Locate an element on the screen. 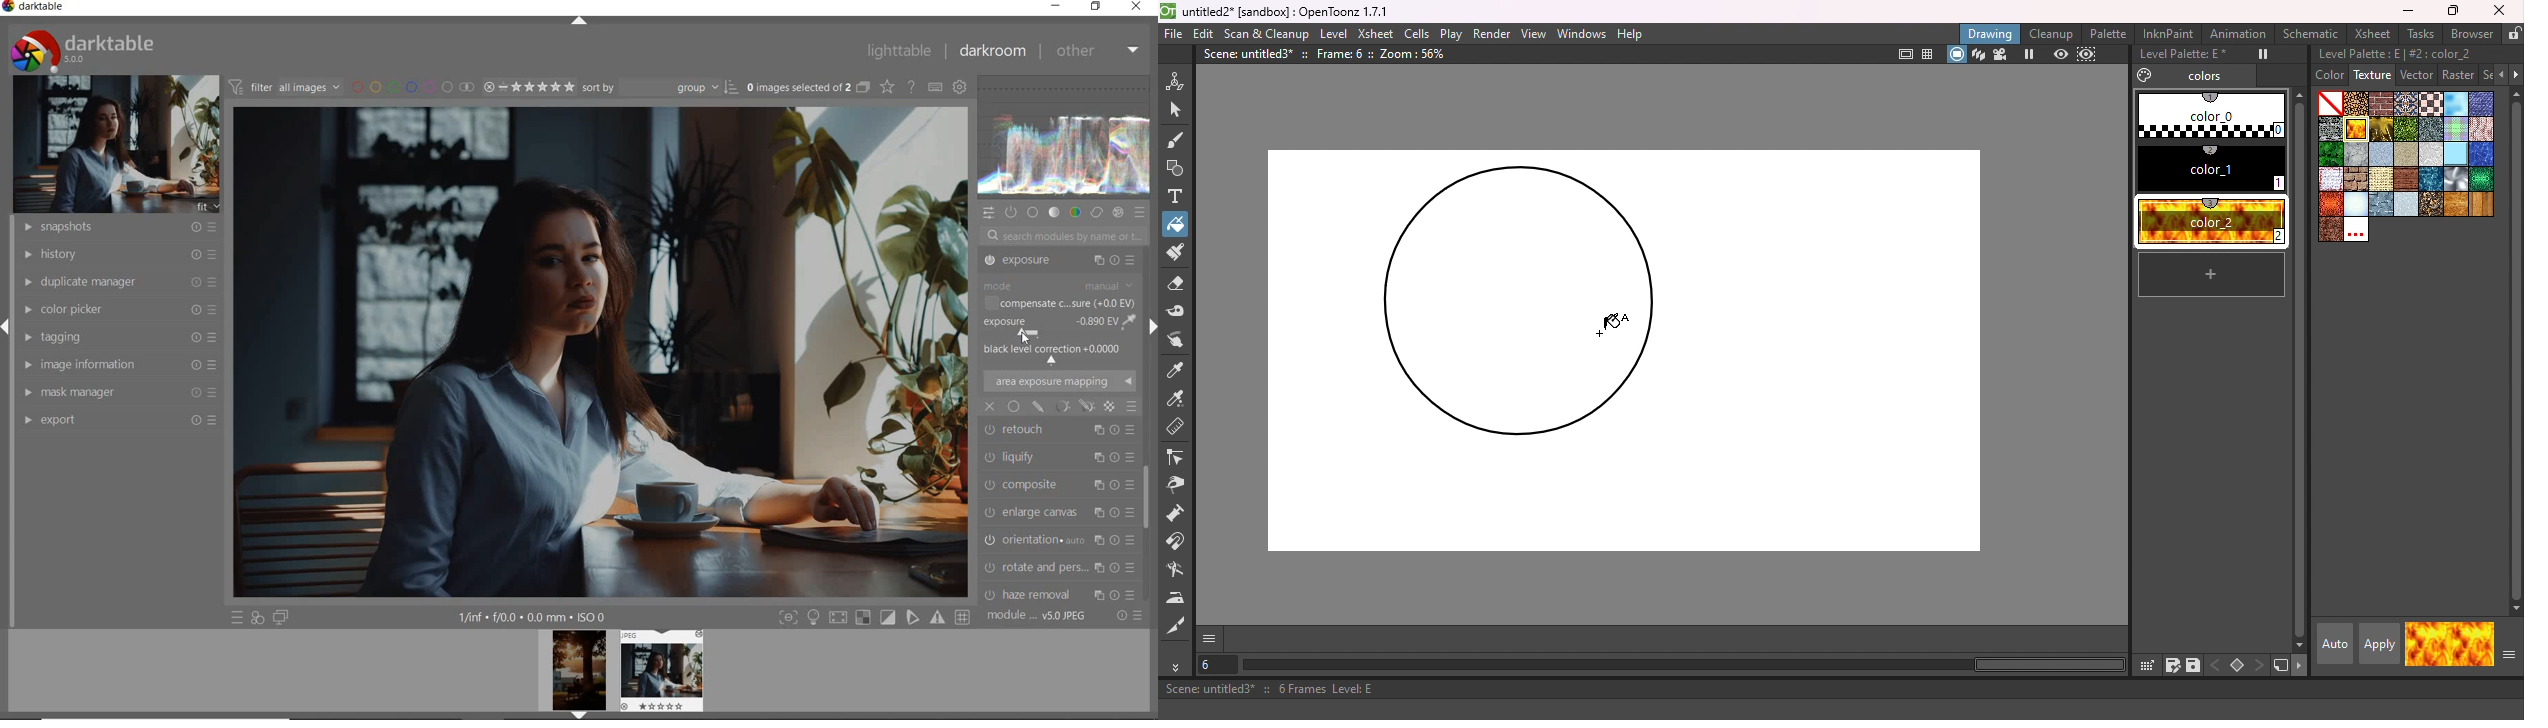 Image resolution: width=2548 pixels, height=728 pixels. Level palette: E | #2:color_2 is located at coordinates (2415, 54).